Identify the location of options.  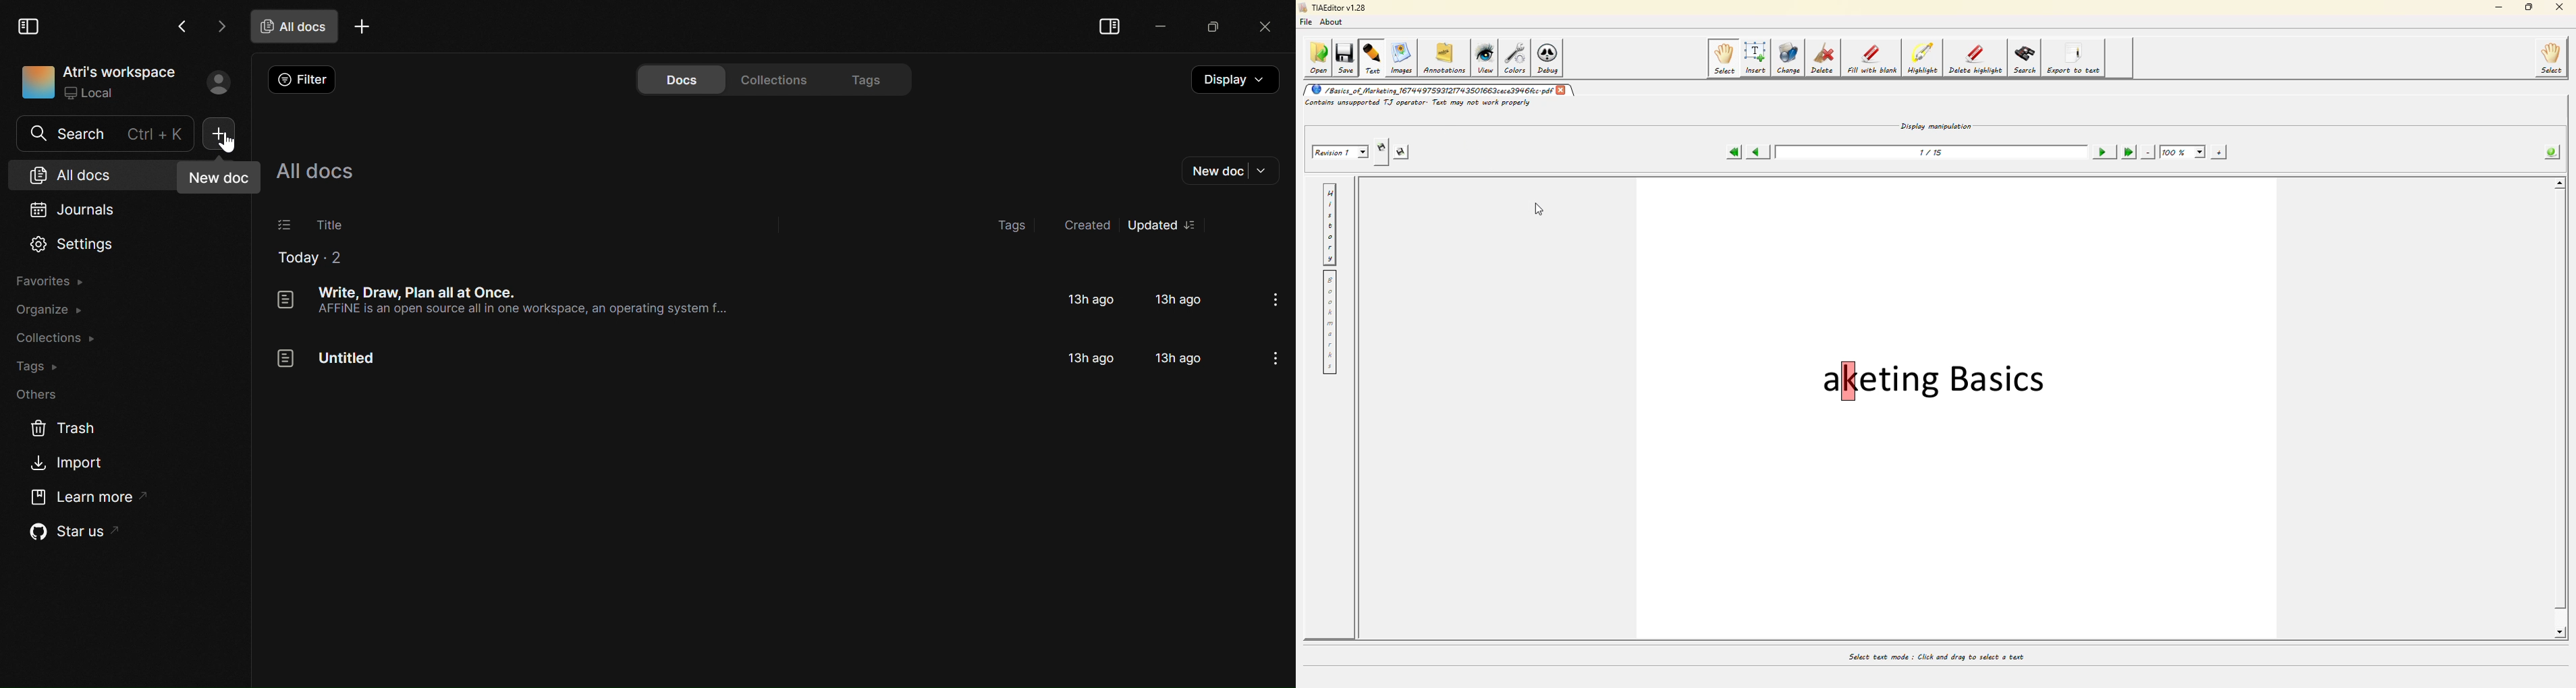
(1278, 302).